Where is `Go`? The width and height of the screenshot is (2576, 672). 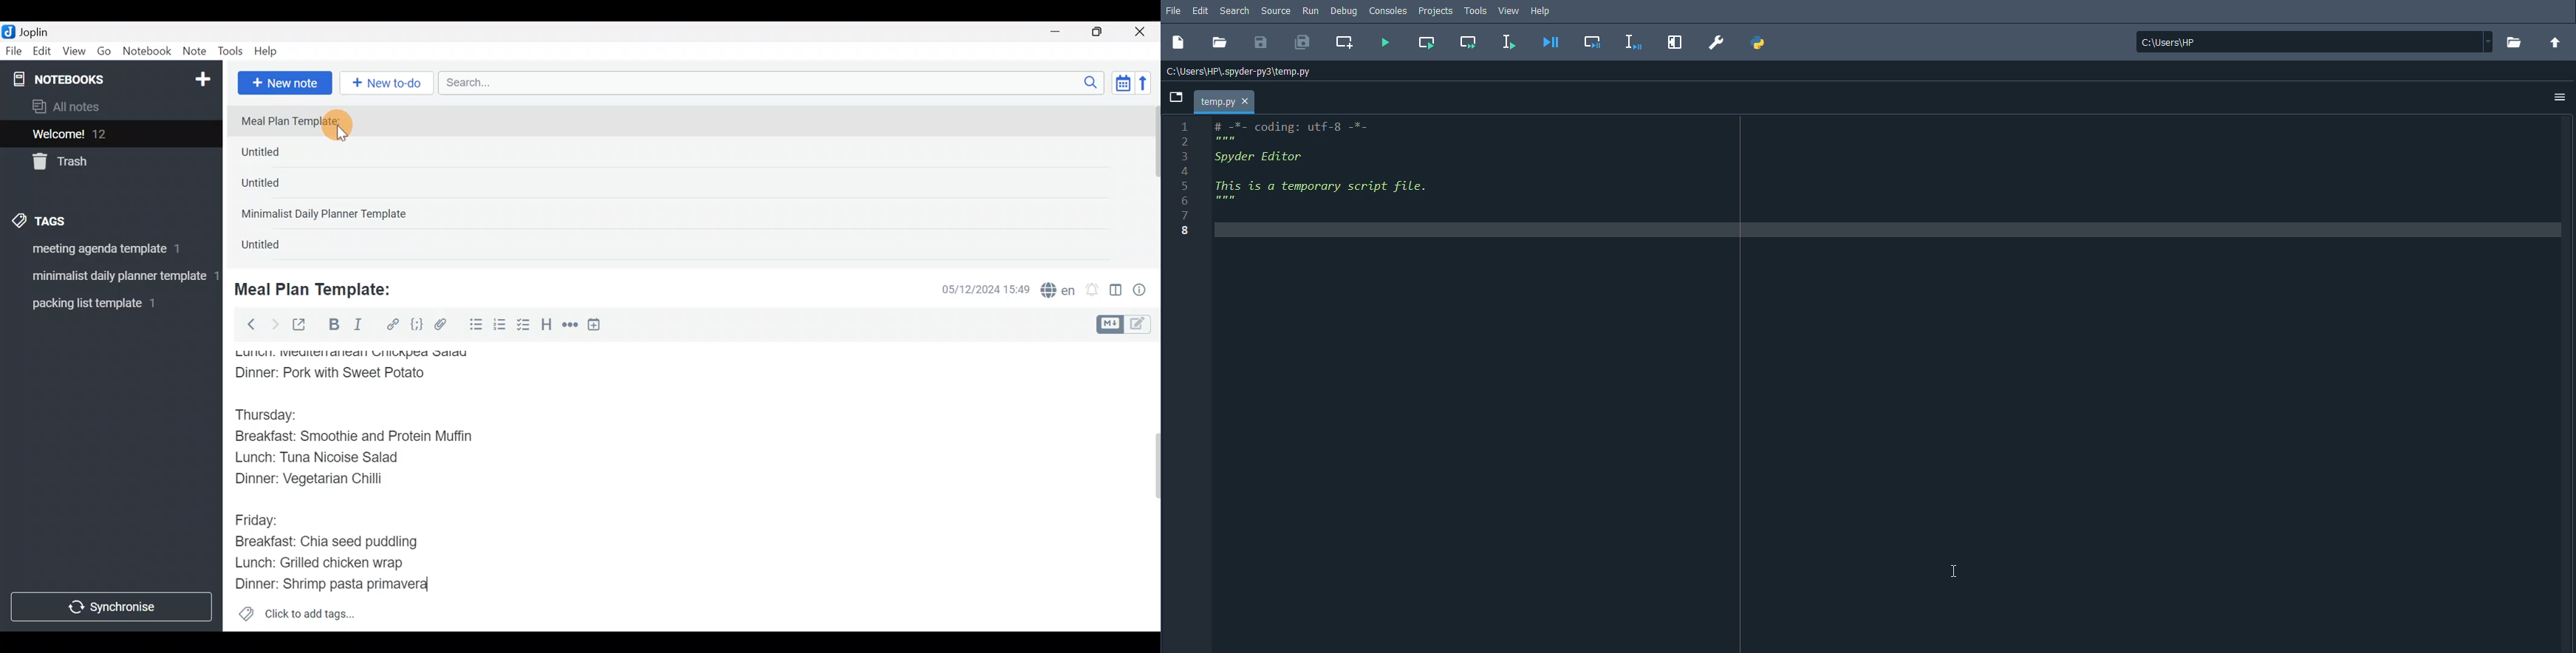 Go is located at coordinates (104, 54).